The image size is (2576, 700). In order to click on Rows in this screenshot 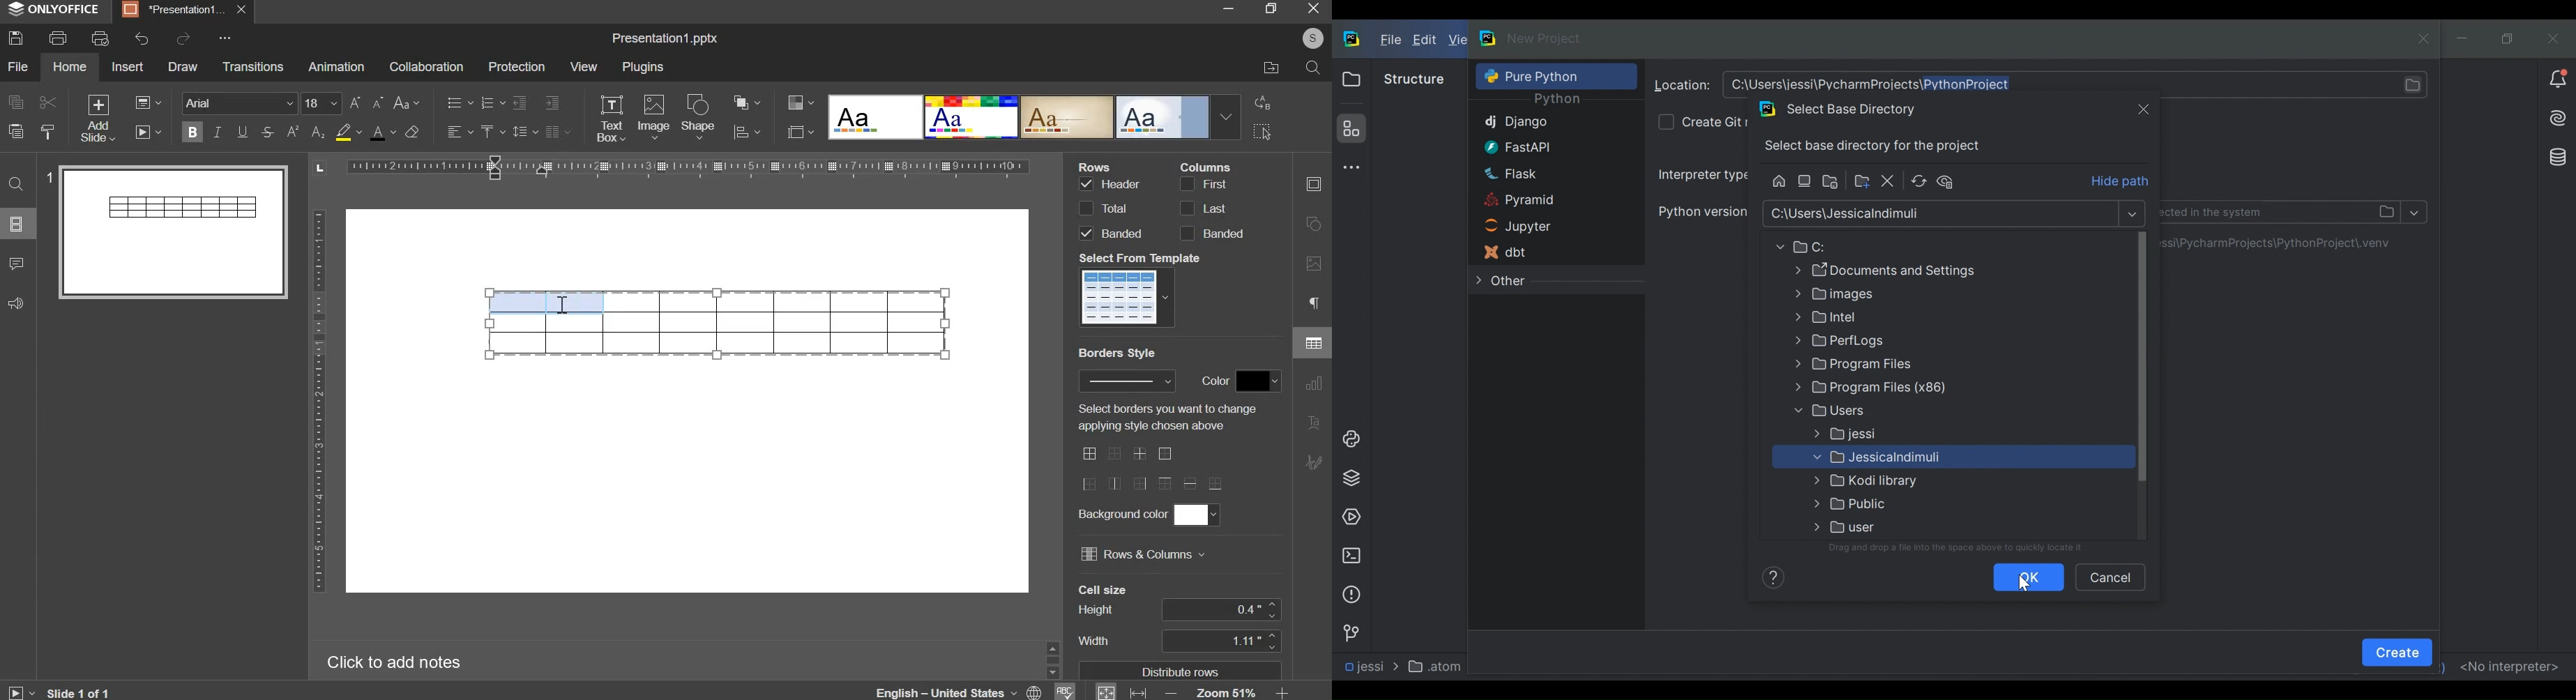, I will do `click(1098, 166)`.